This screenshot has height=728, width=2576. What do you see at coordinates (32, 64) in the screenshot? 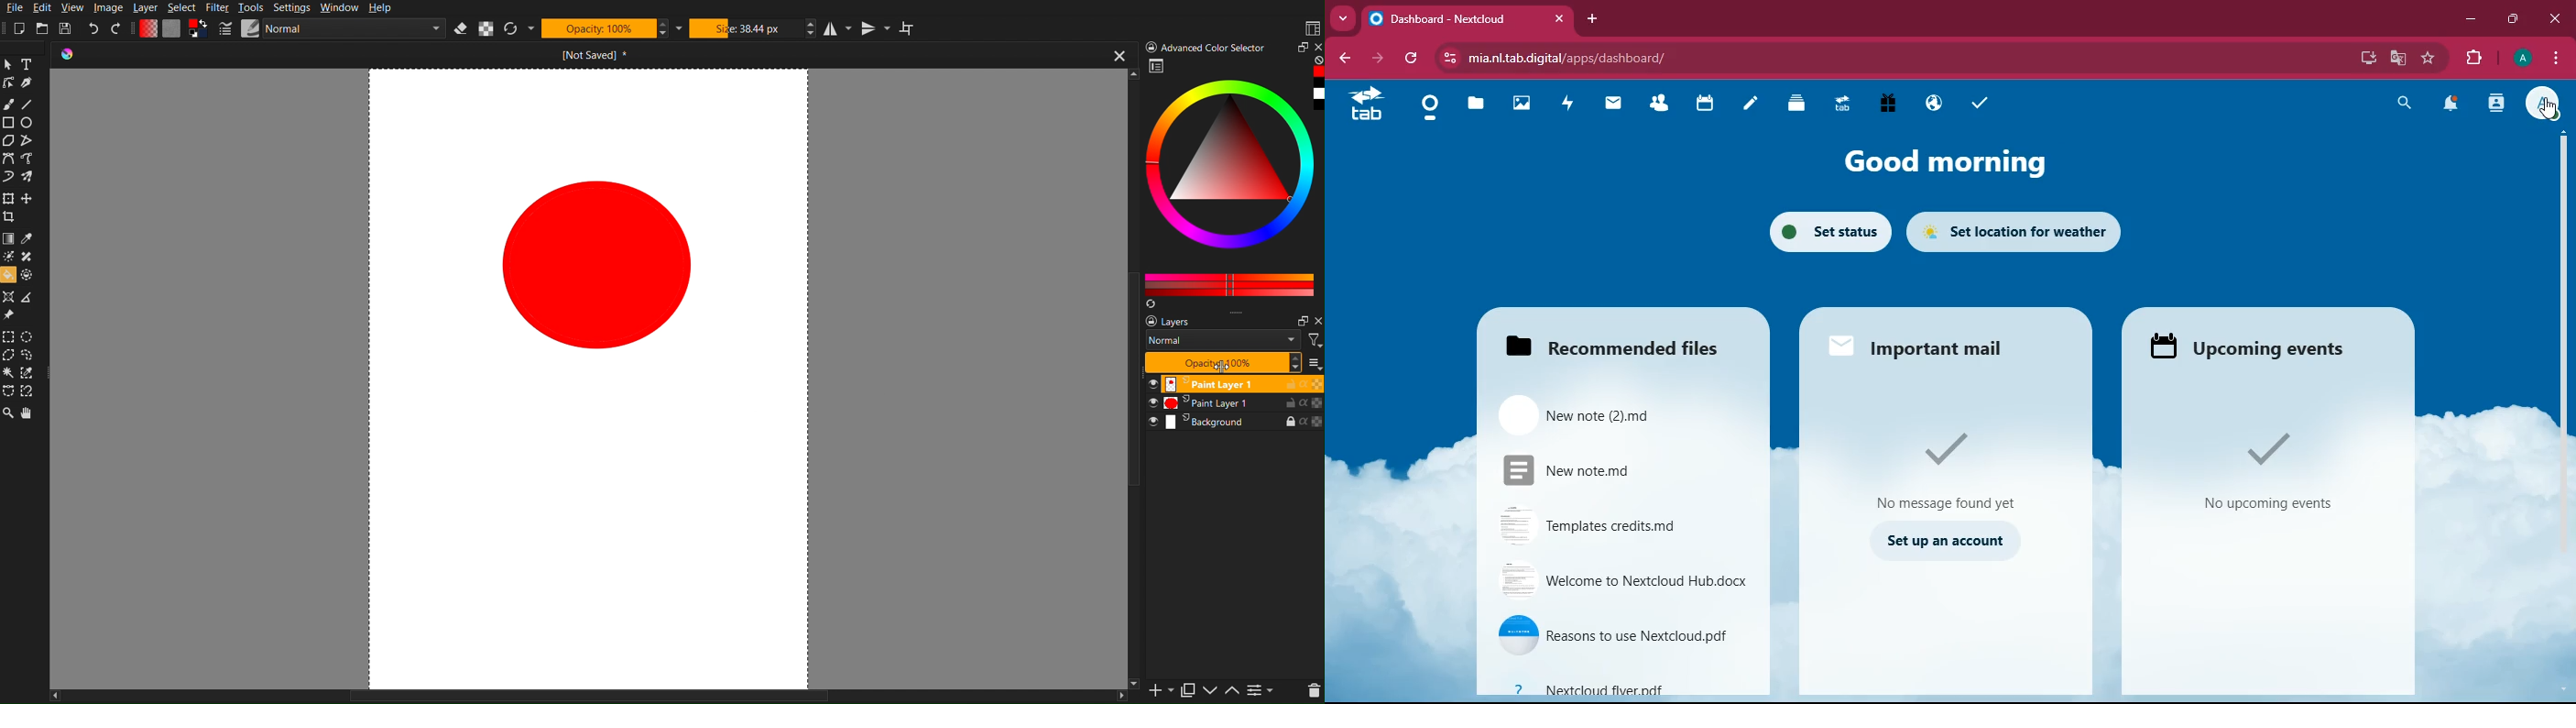
I see `Text` at bounding box center [32, 64].